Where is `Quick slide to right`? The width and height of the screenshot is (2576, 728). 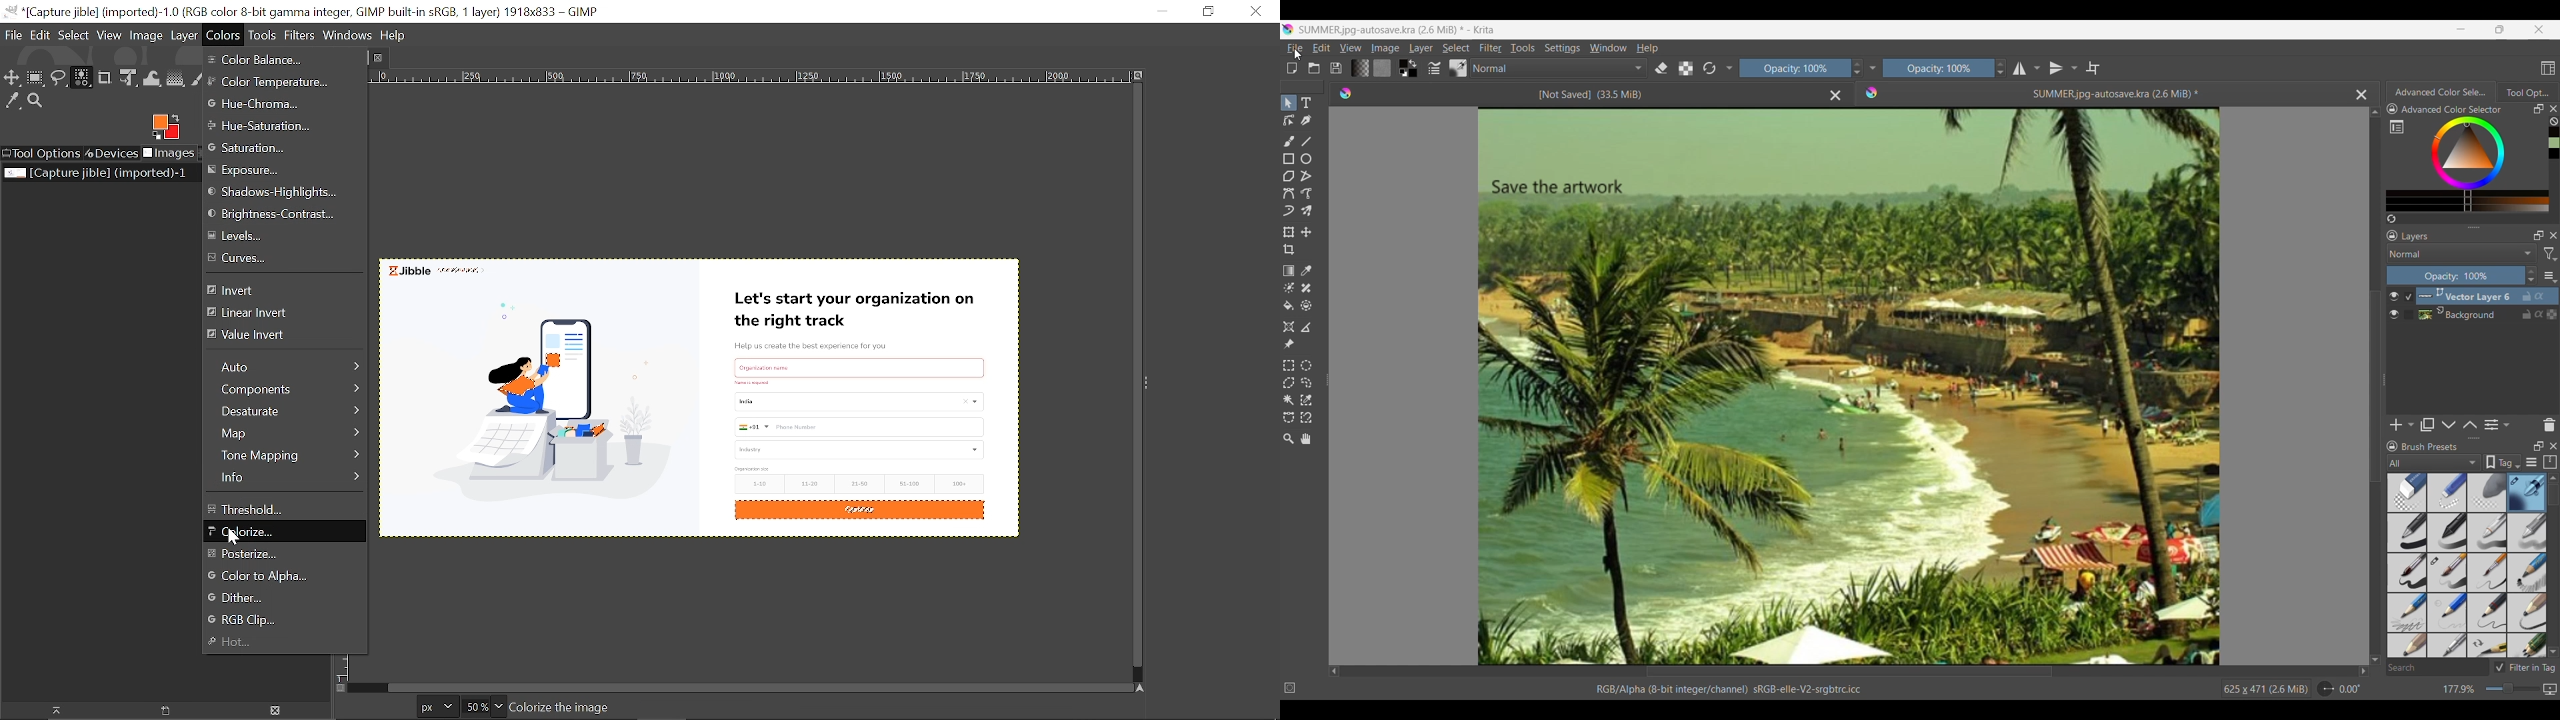
Quick slide to right is located at coordinates (2363, 671).